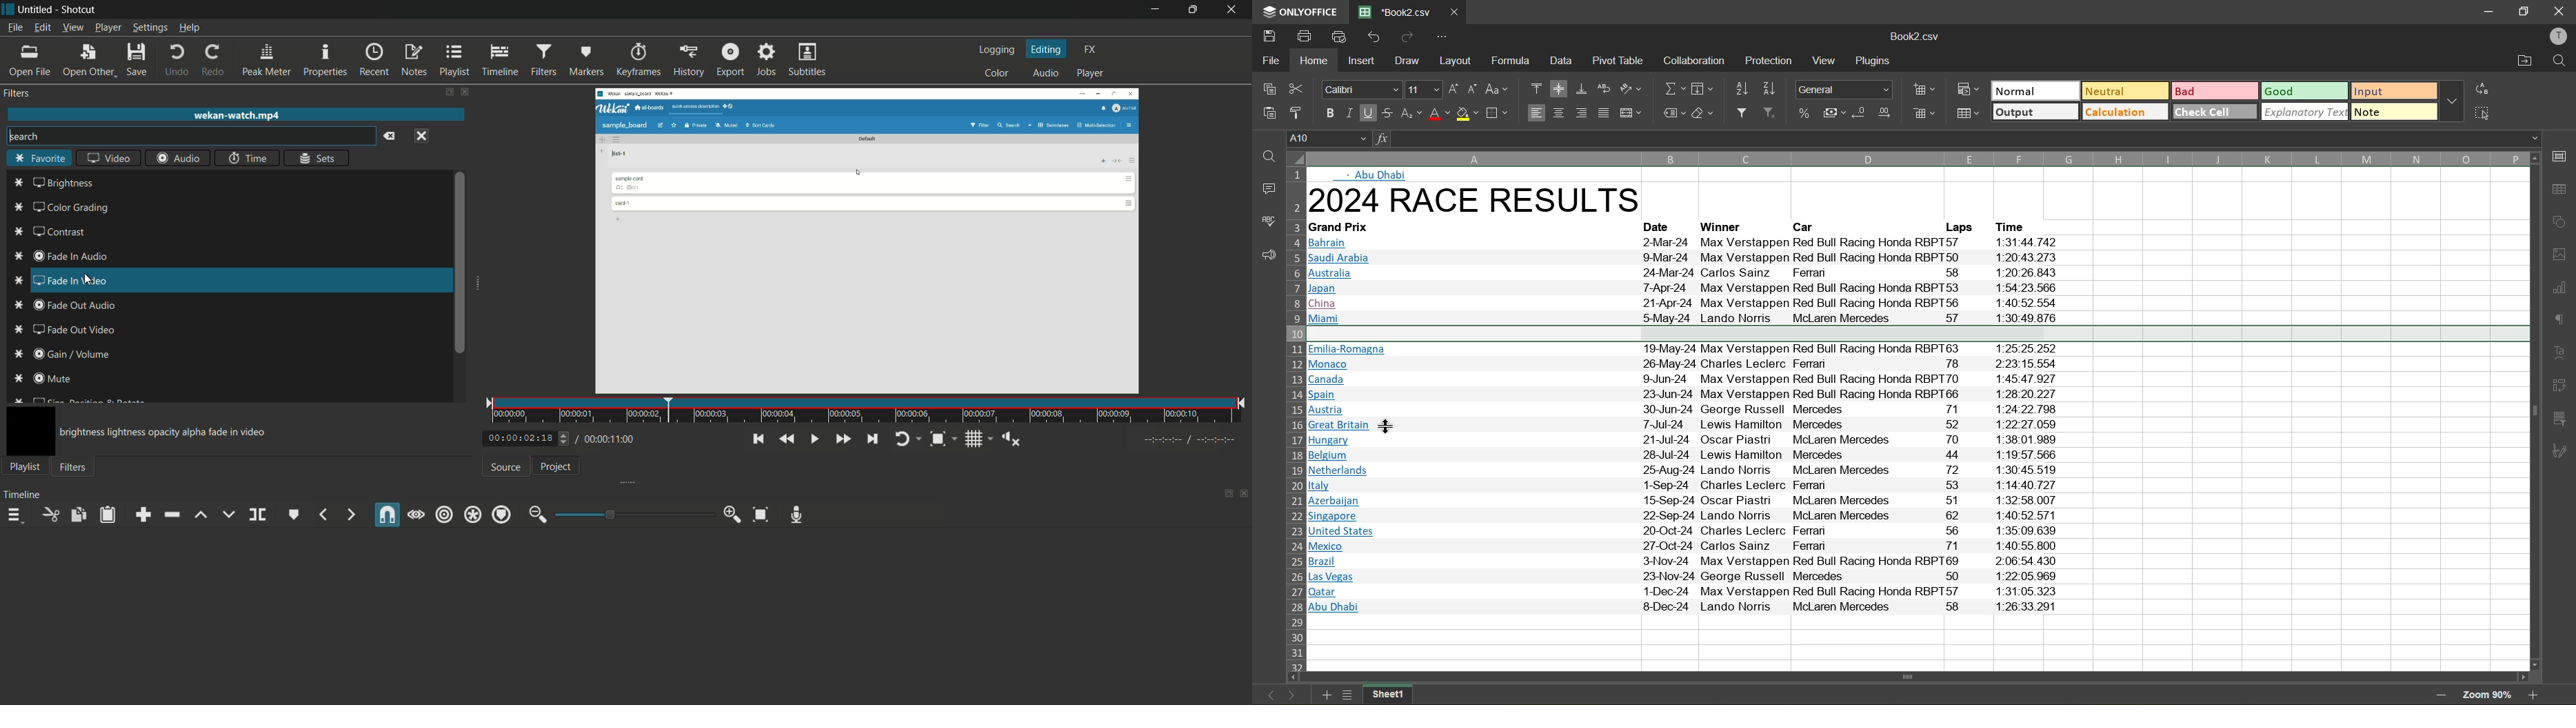 Image resolution: width=2576 pixels, height=728 pixels. Describe the element at coordinates (1314, 59) in the screenshot. I see `home` at that location.